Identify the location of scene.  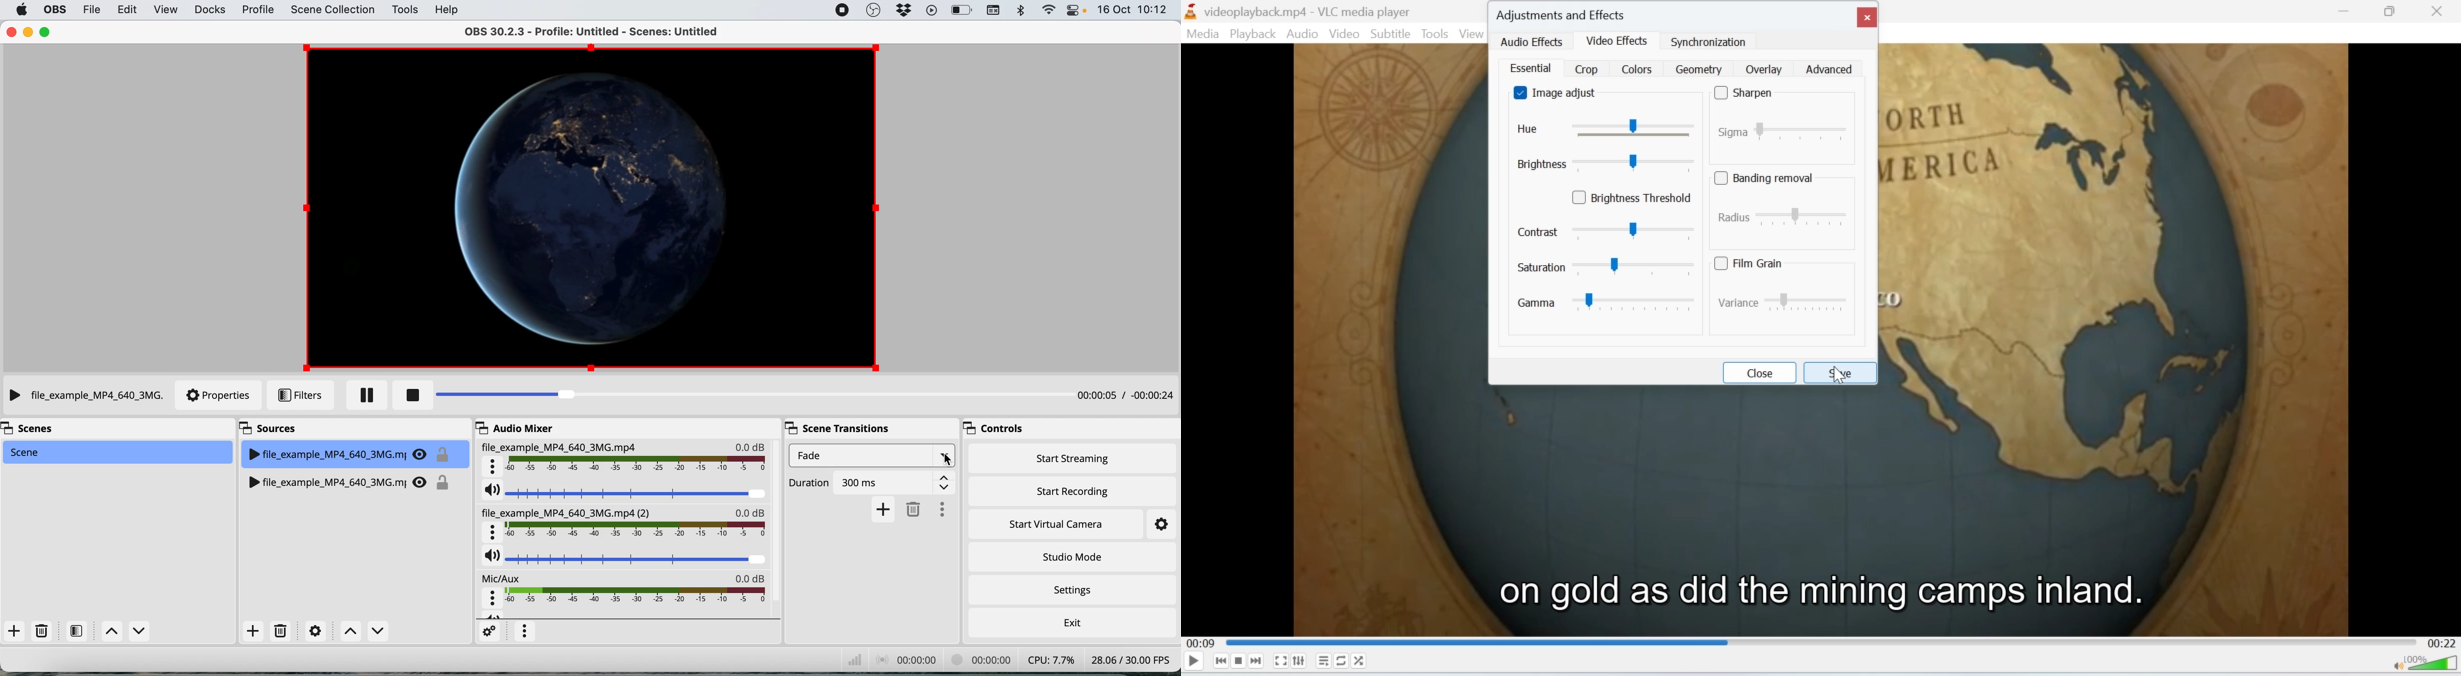
(117, 452).